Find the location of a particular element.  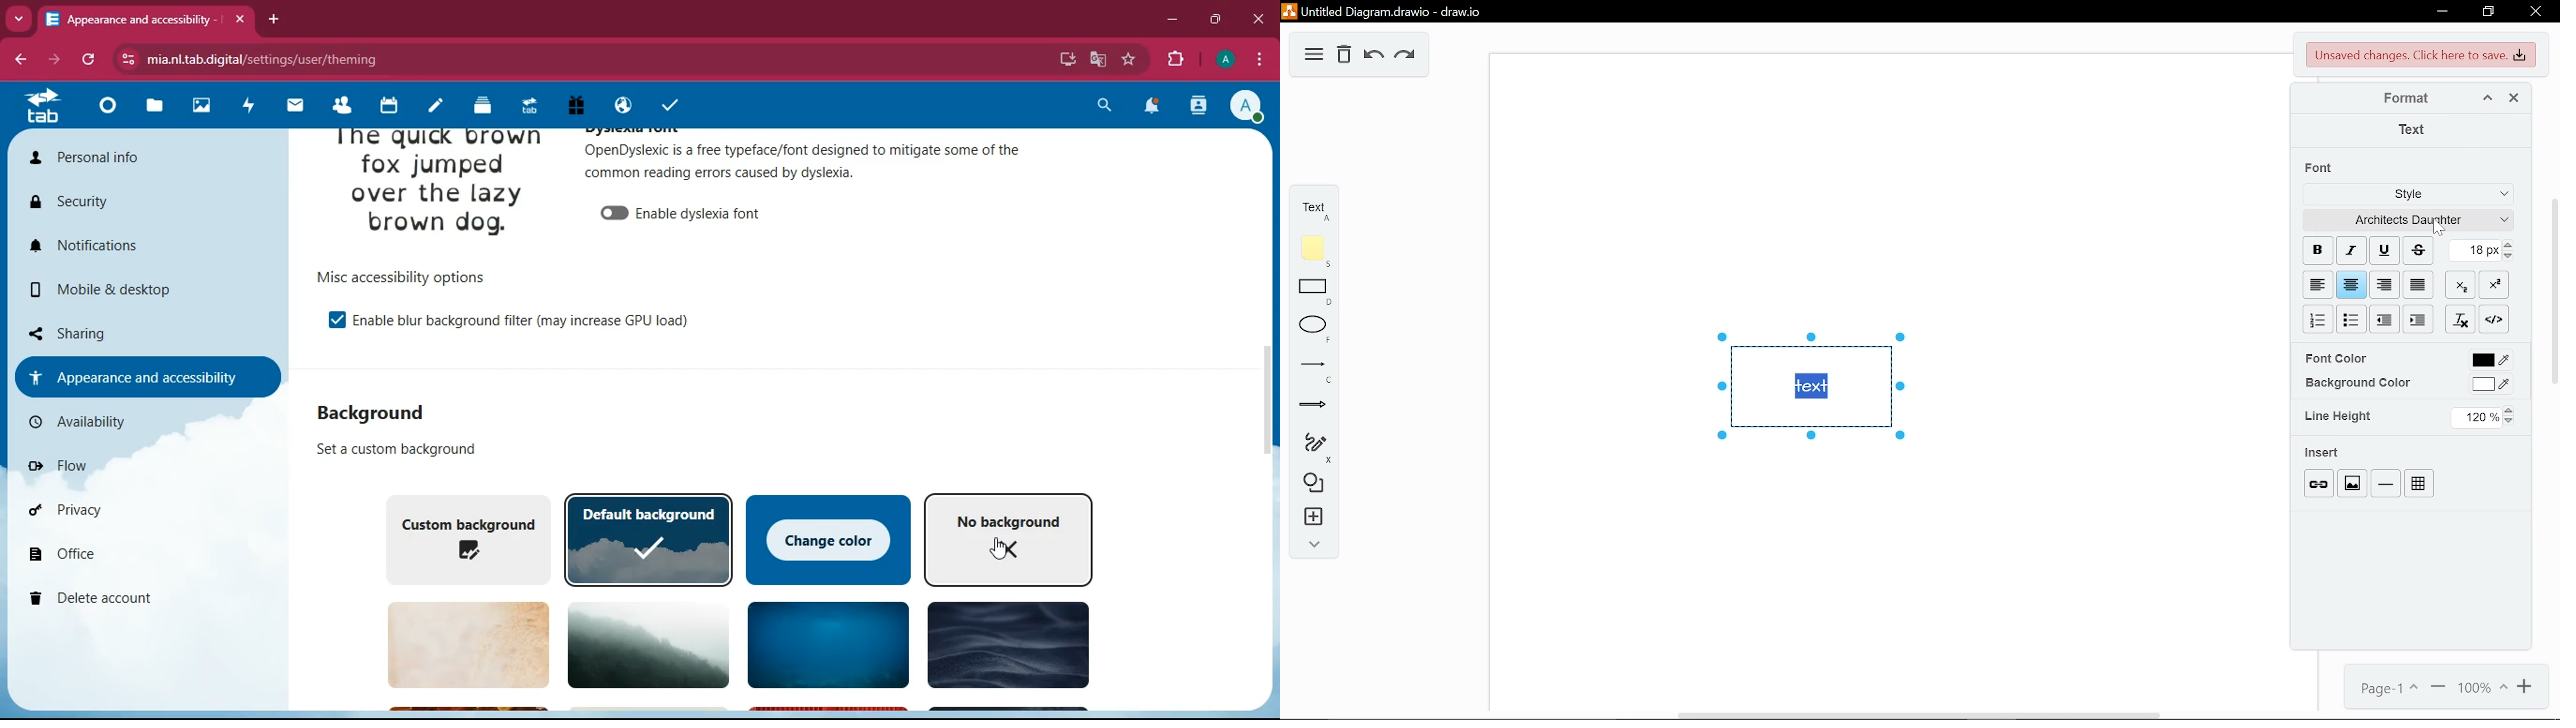

privacy is located at coordinates (128, 510).